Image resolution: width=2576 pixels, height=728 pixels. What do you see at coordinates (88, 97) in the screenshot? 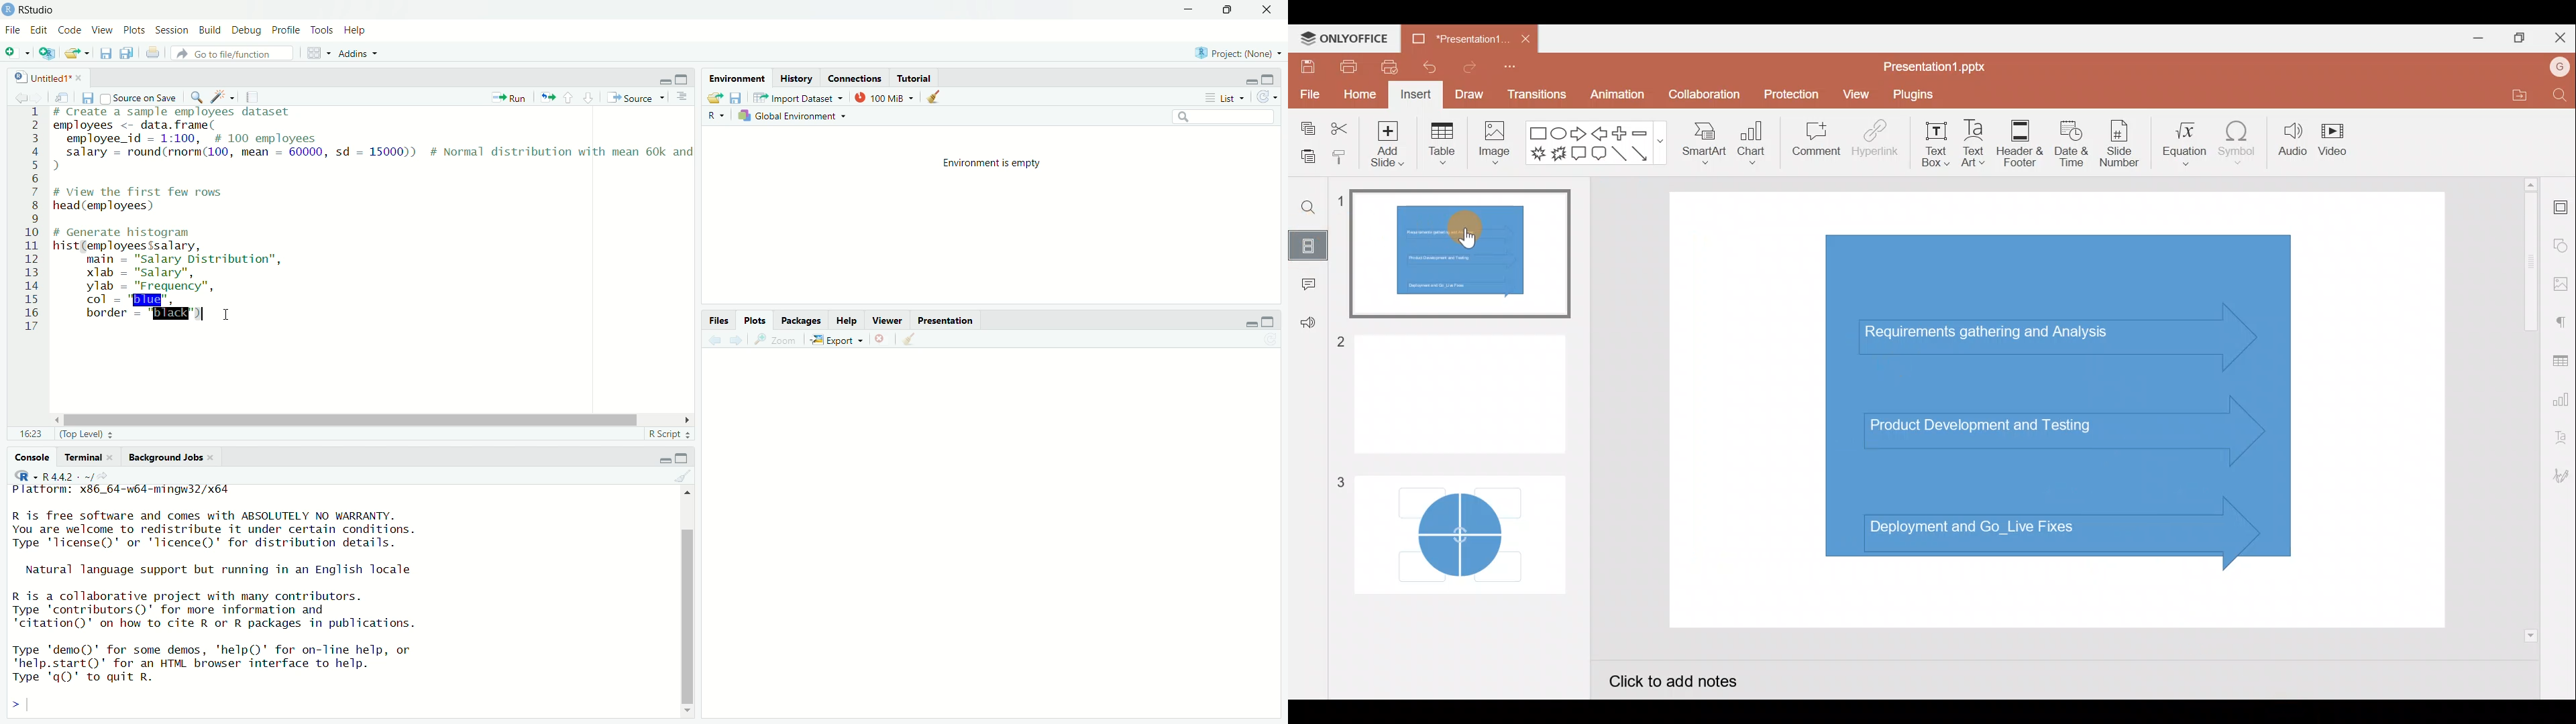
I see `save` at bounding box center [88, 97].